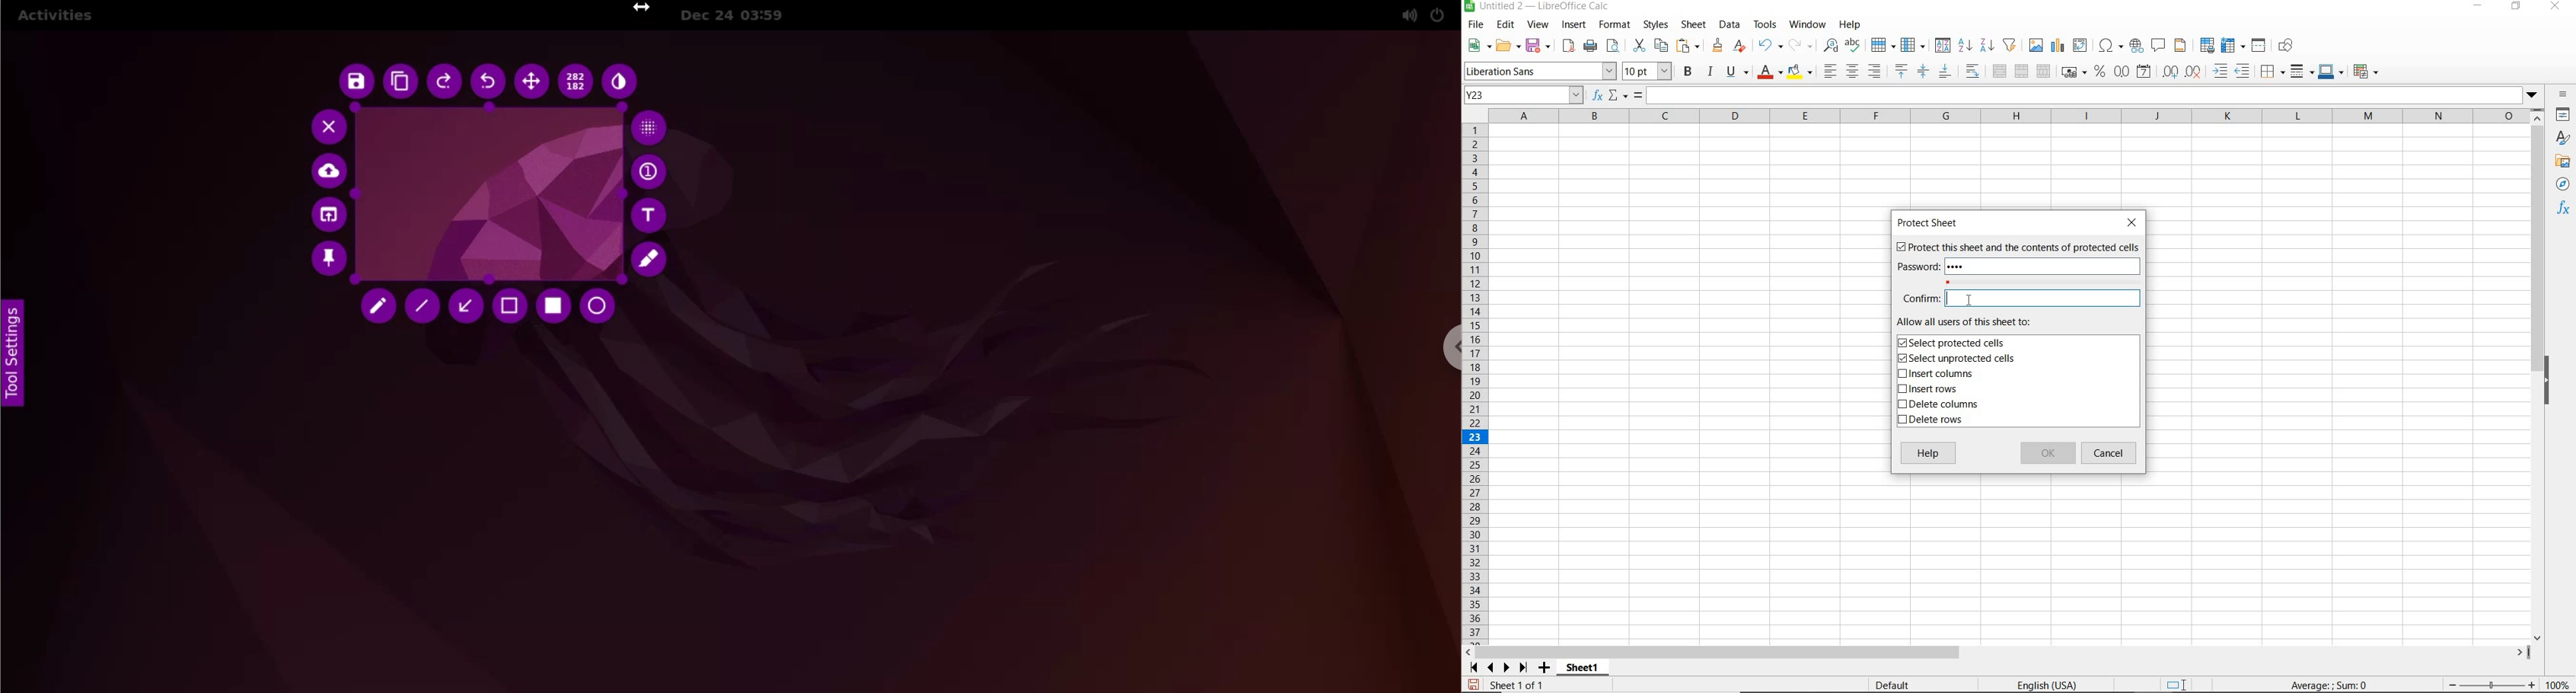  What do you see at coordinates (1590, 46) in the screenshot?
I see `PRINT` at bounding box center [1590, 46].